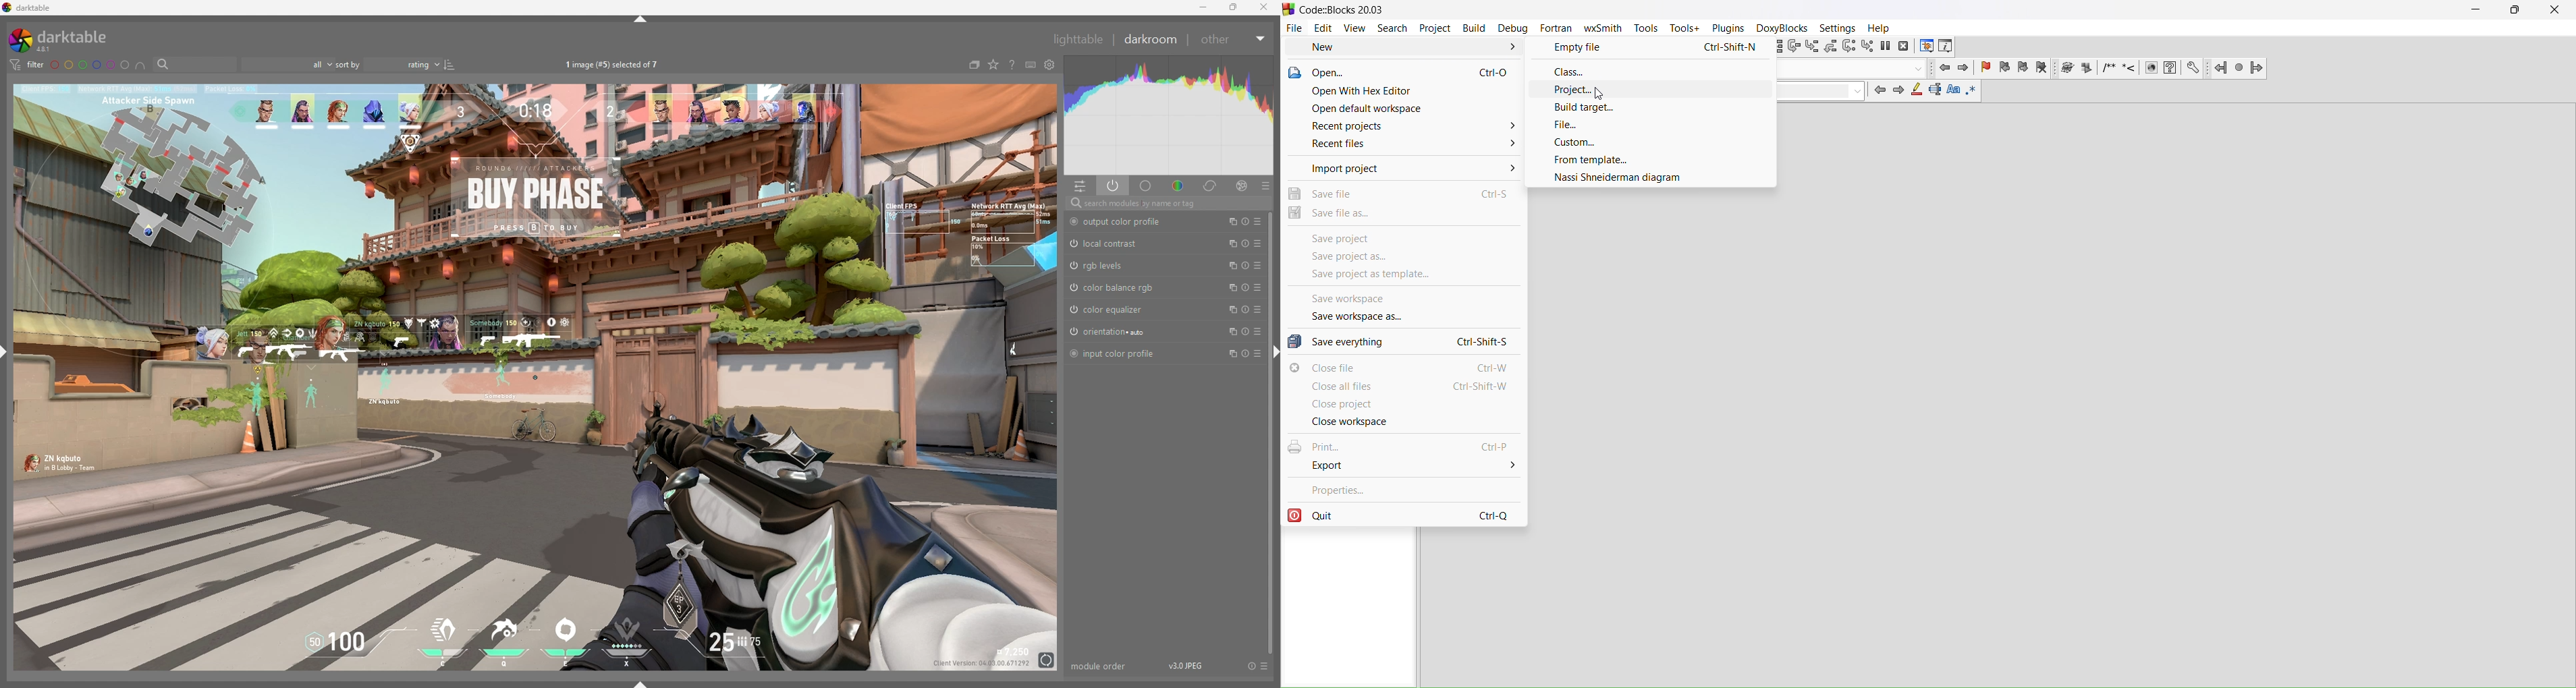 Image resolution: width=2576 pixels, height=700 pixels. I want to click on reset, so click(1251, 666).